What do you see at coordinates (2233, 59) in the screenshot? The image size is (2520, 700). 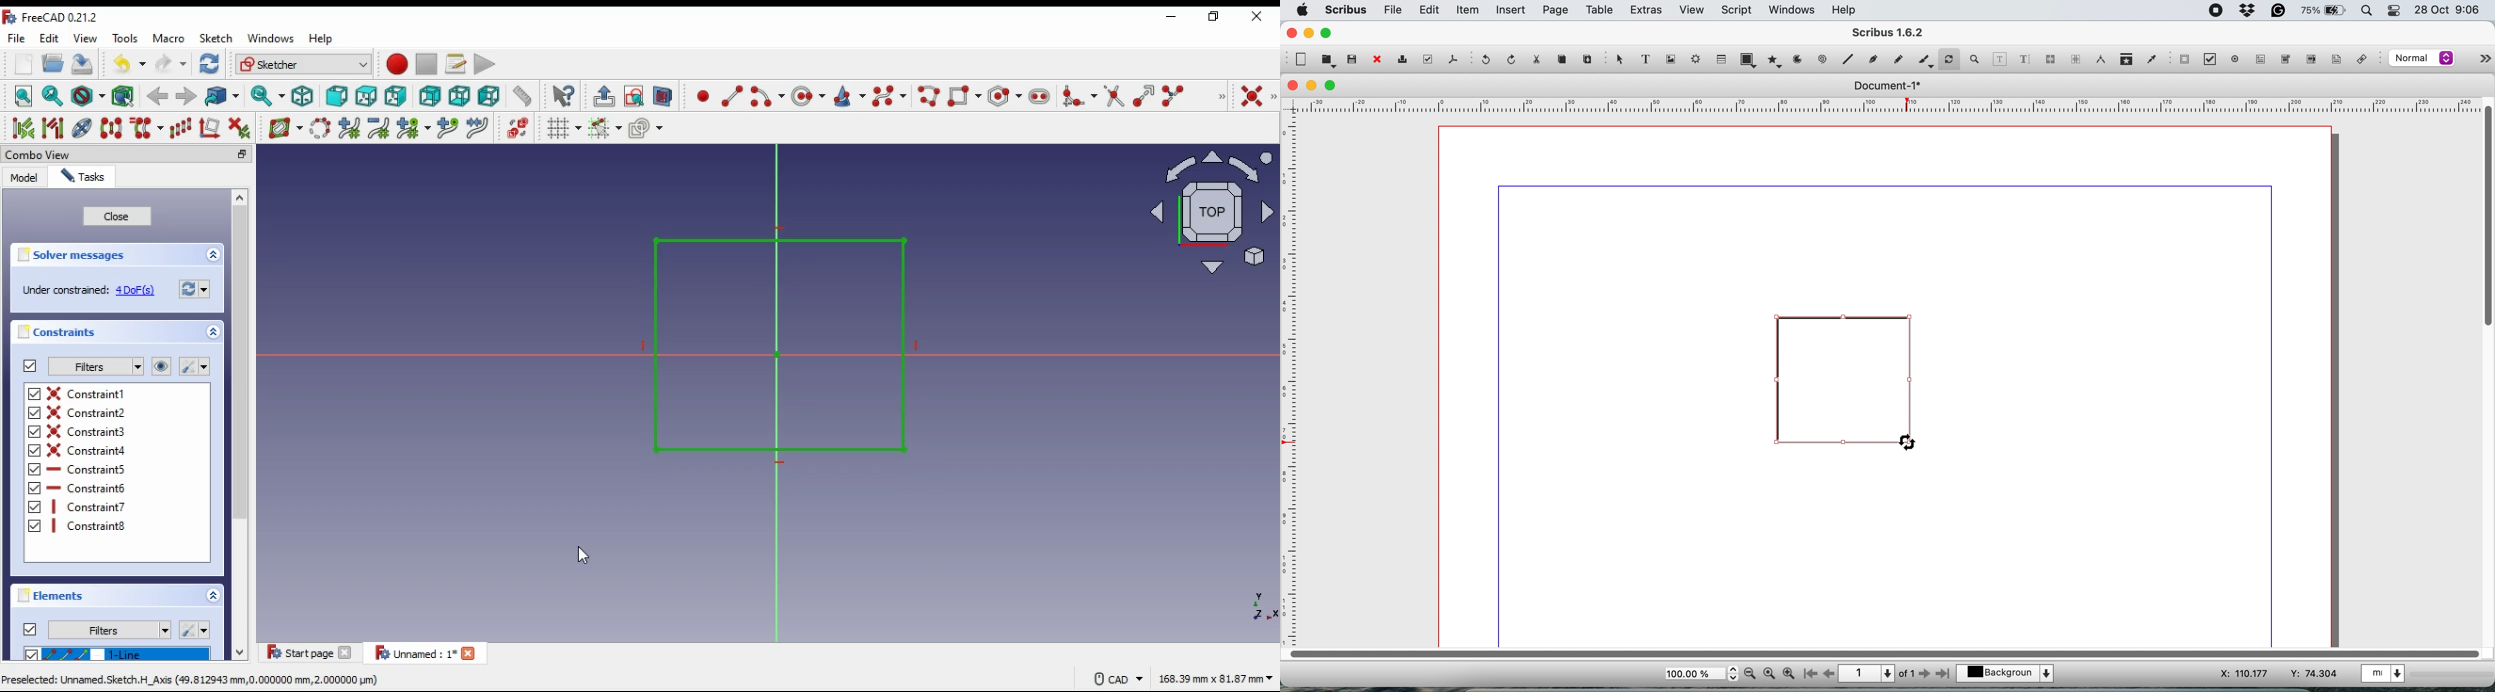 I see `pdf radio button` at bounding box center [2233, 59].